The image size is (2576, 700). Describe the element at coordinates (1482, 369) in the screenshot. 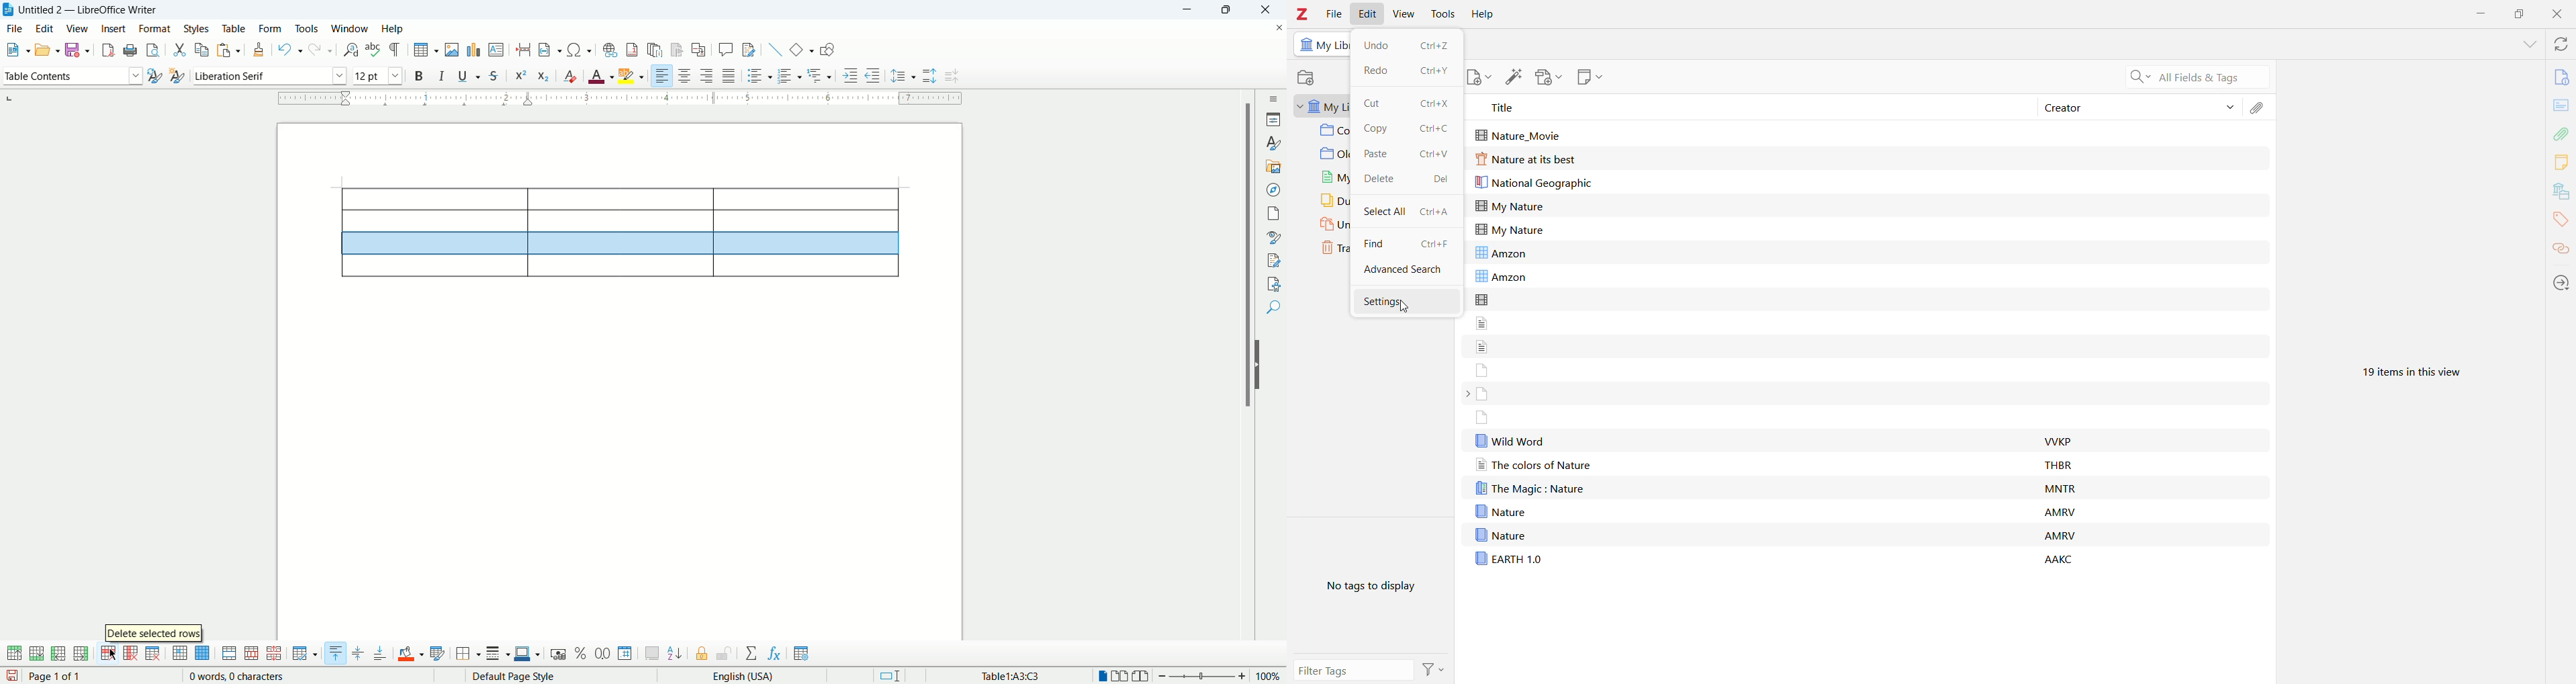

I see `file without title` at that location.